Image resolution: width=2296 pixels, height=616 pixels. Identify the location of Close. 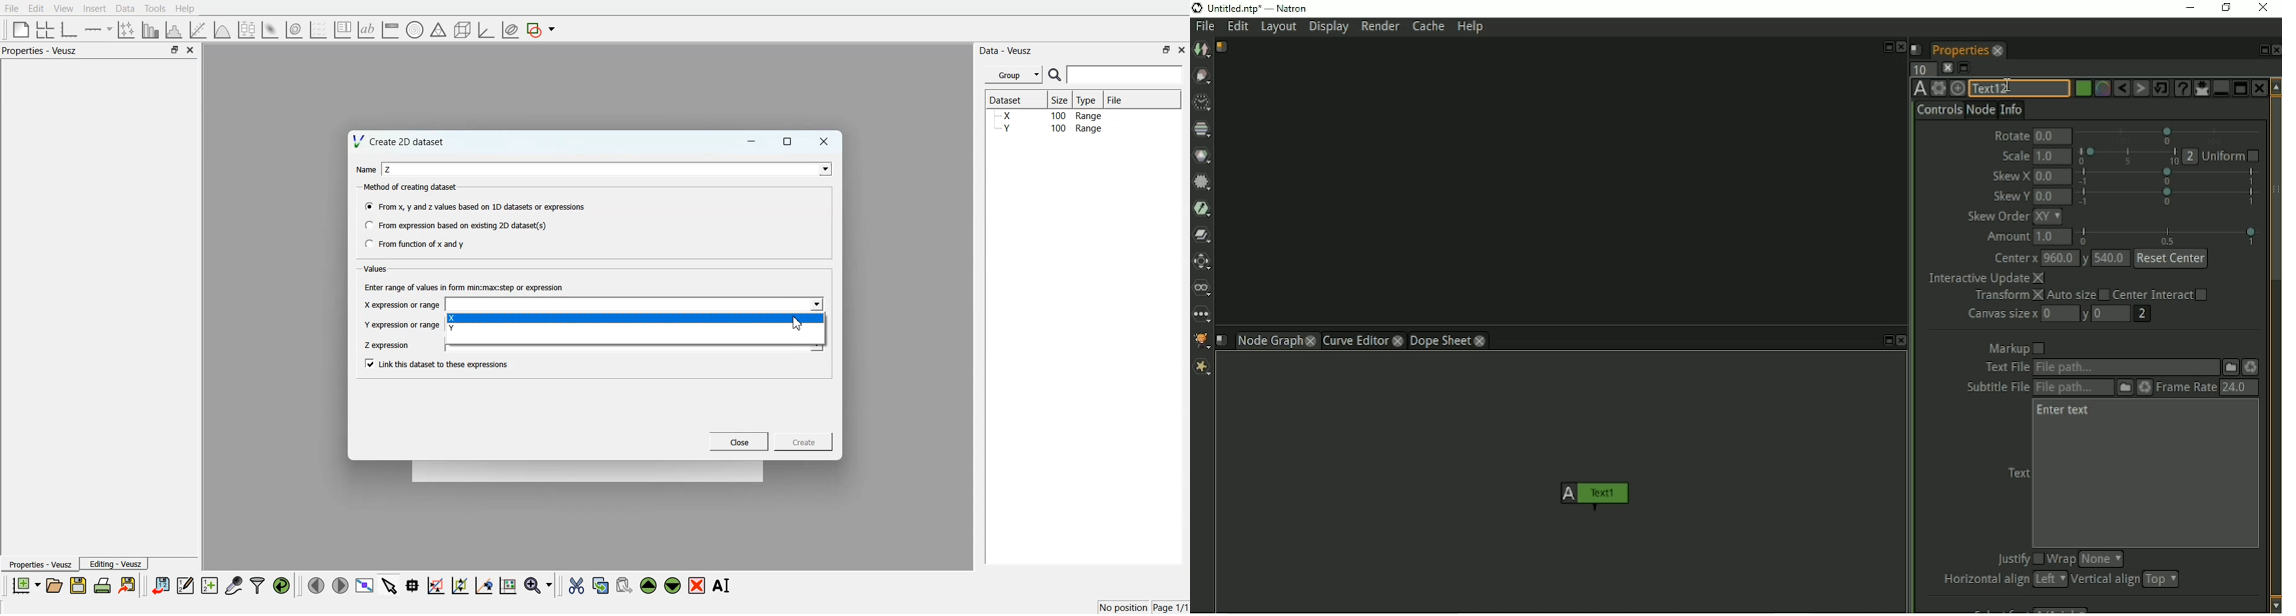
(1183, 49).